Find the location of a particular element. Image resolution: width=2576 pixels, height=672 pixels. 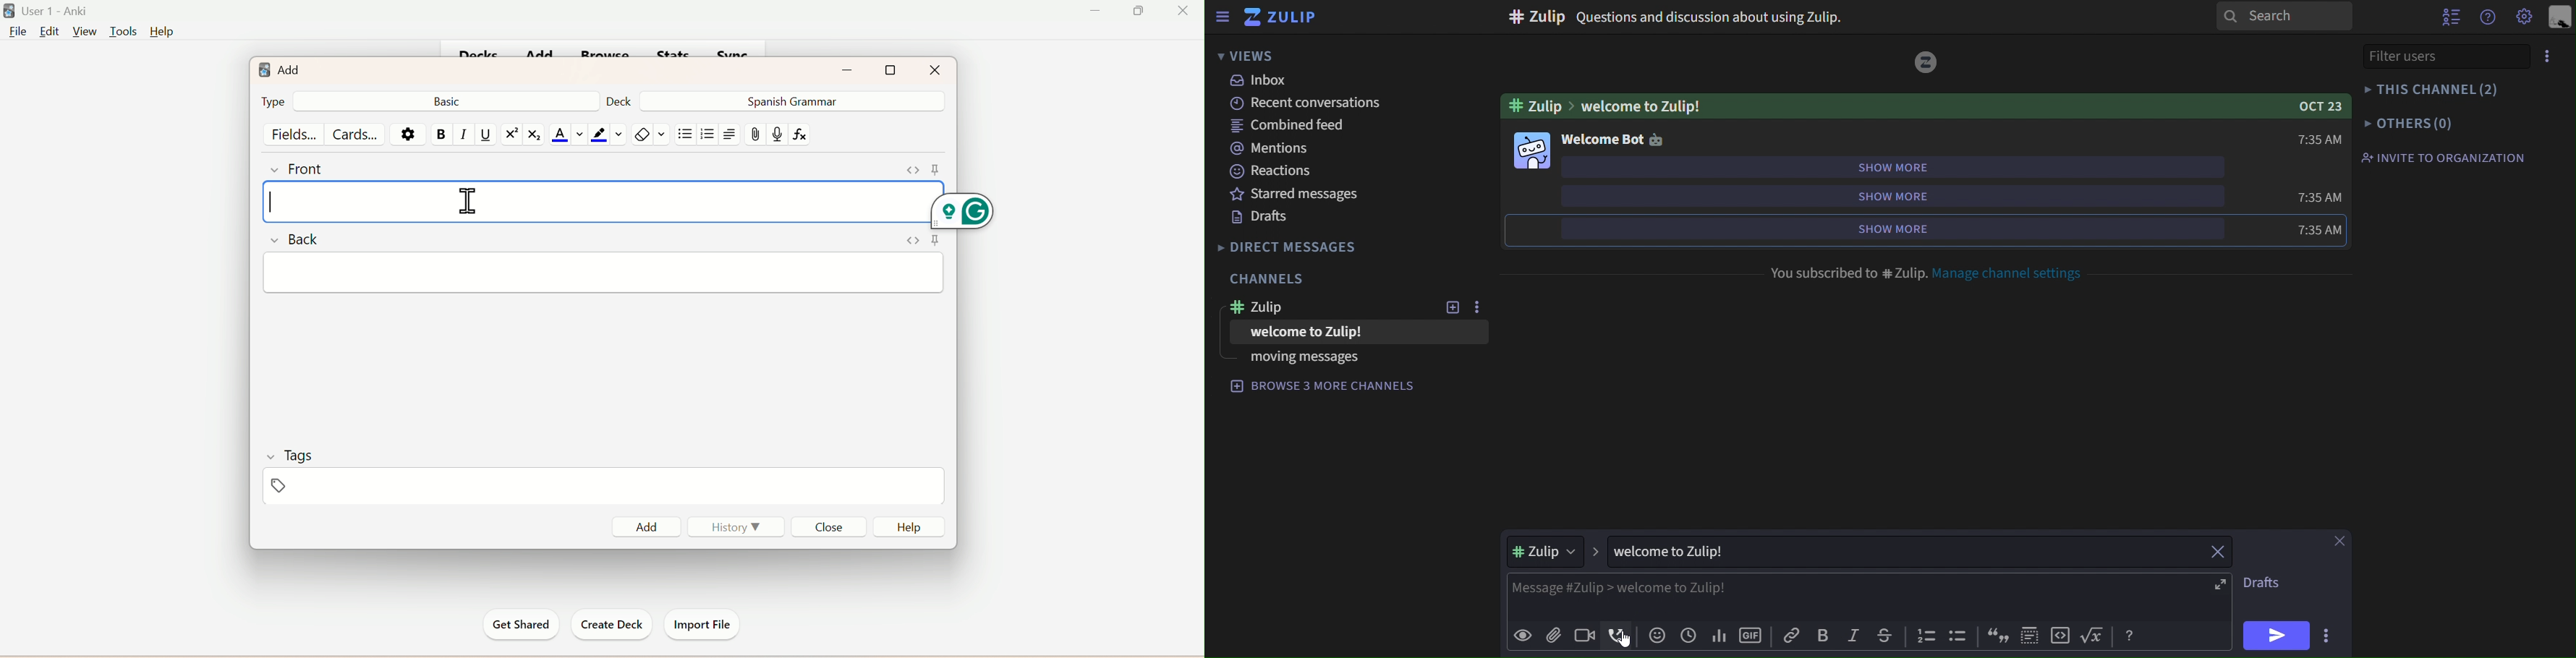

 is located at coordinates (984, 208).